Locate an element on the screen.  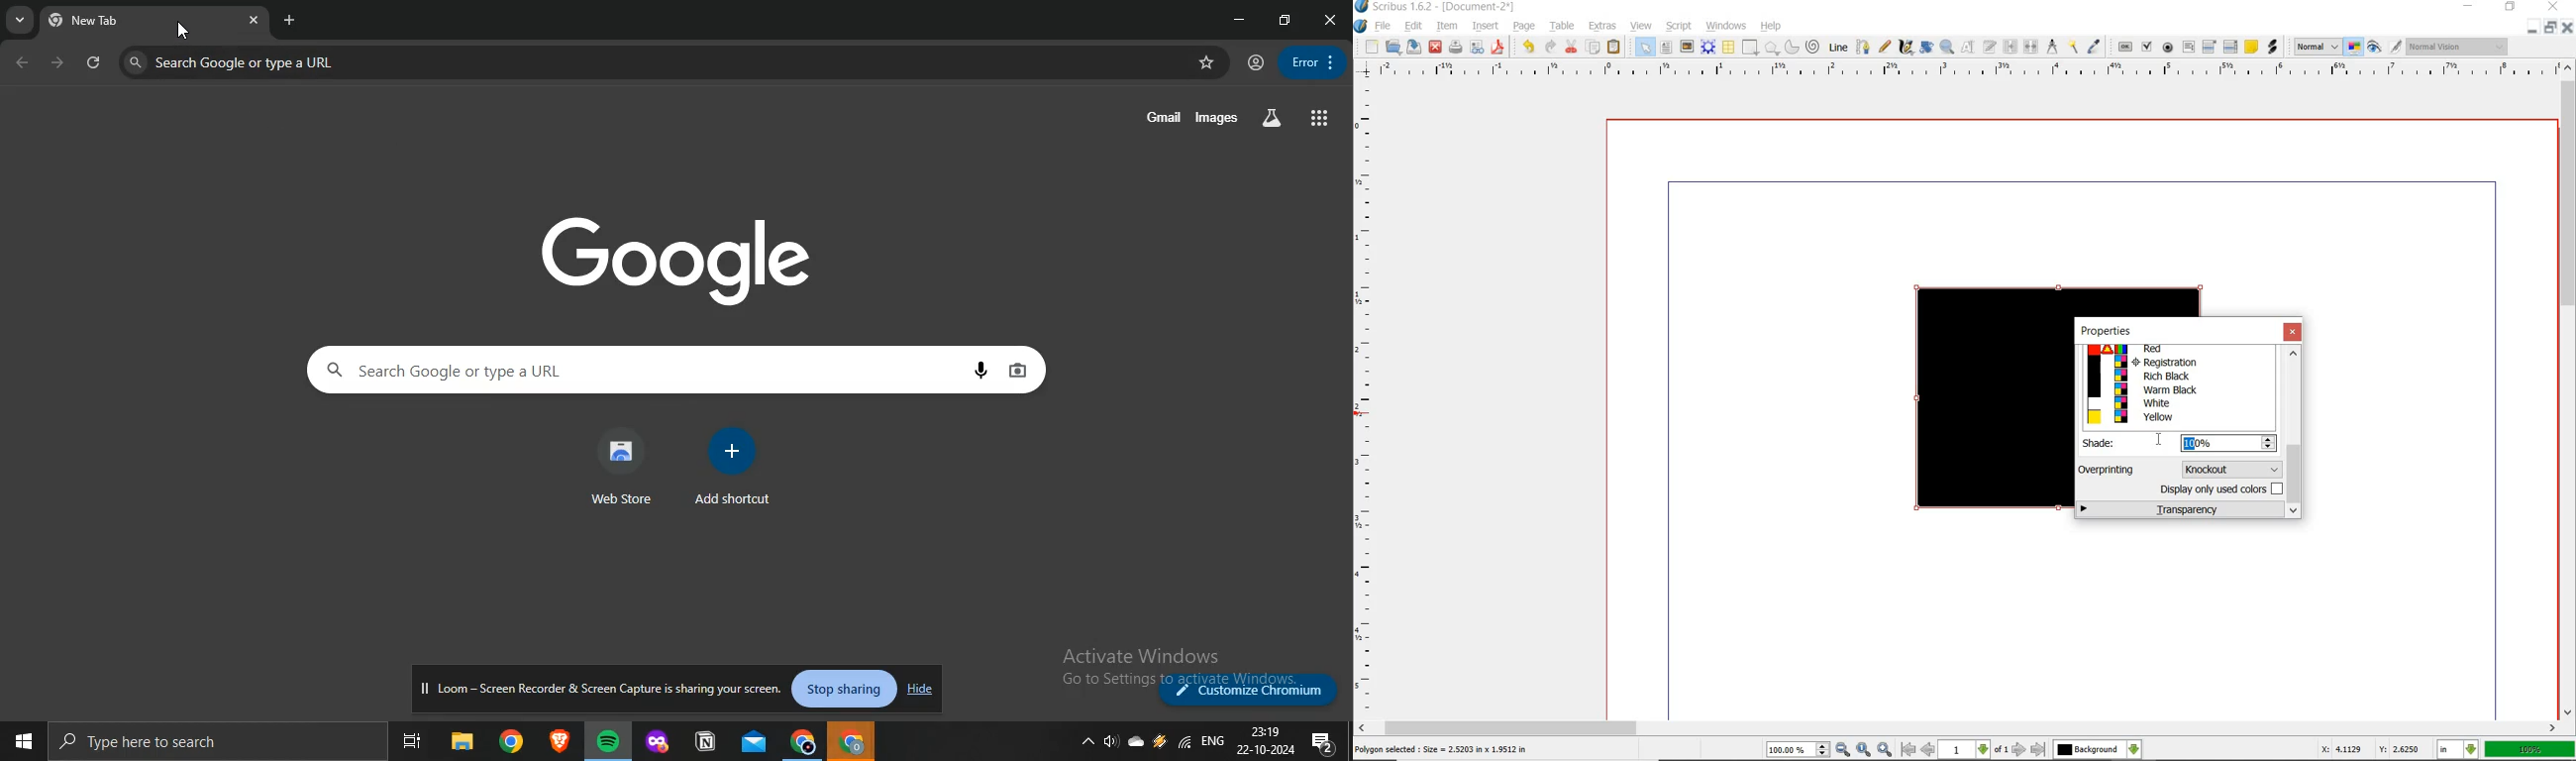
rotate item is located at coordinates (1928, 47).